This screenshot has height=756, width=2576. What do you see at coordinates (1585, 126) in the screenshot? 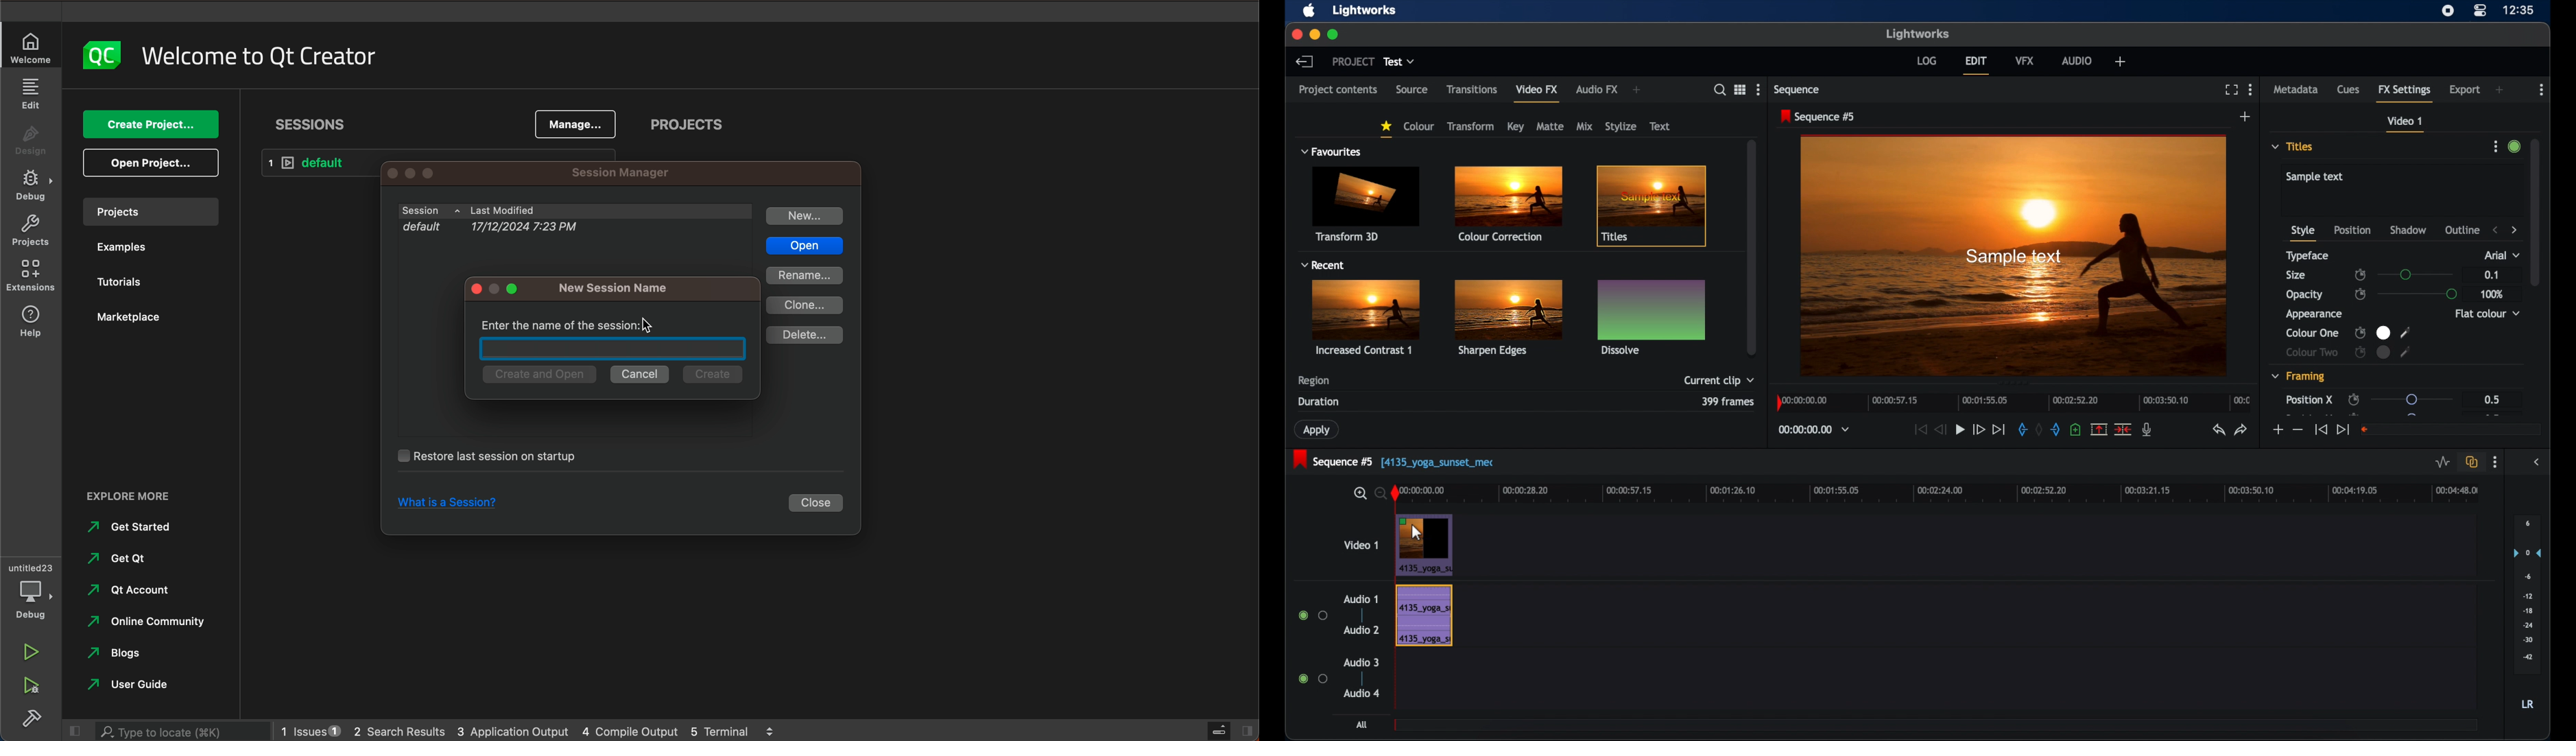
I see `mix` at bounding box center [1585, 126].